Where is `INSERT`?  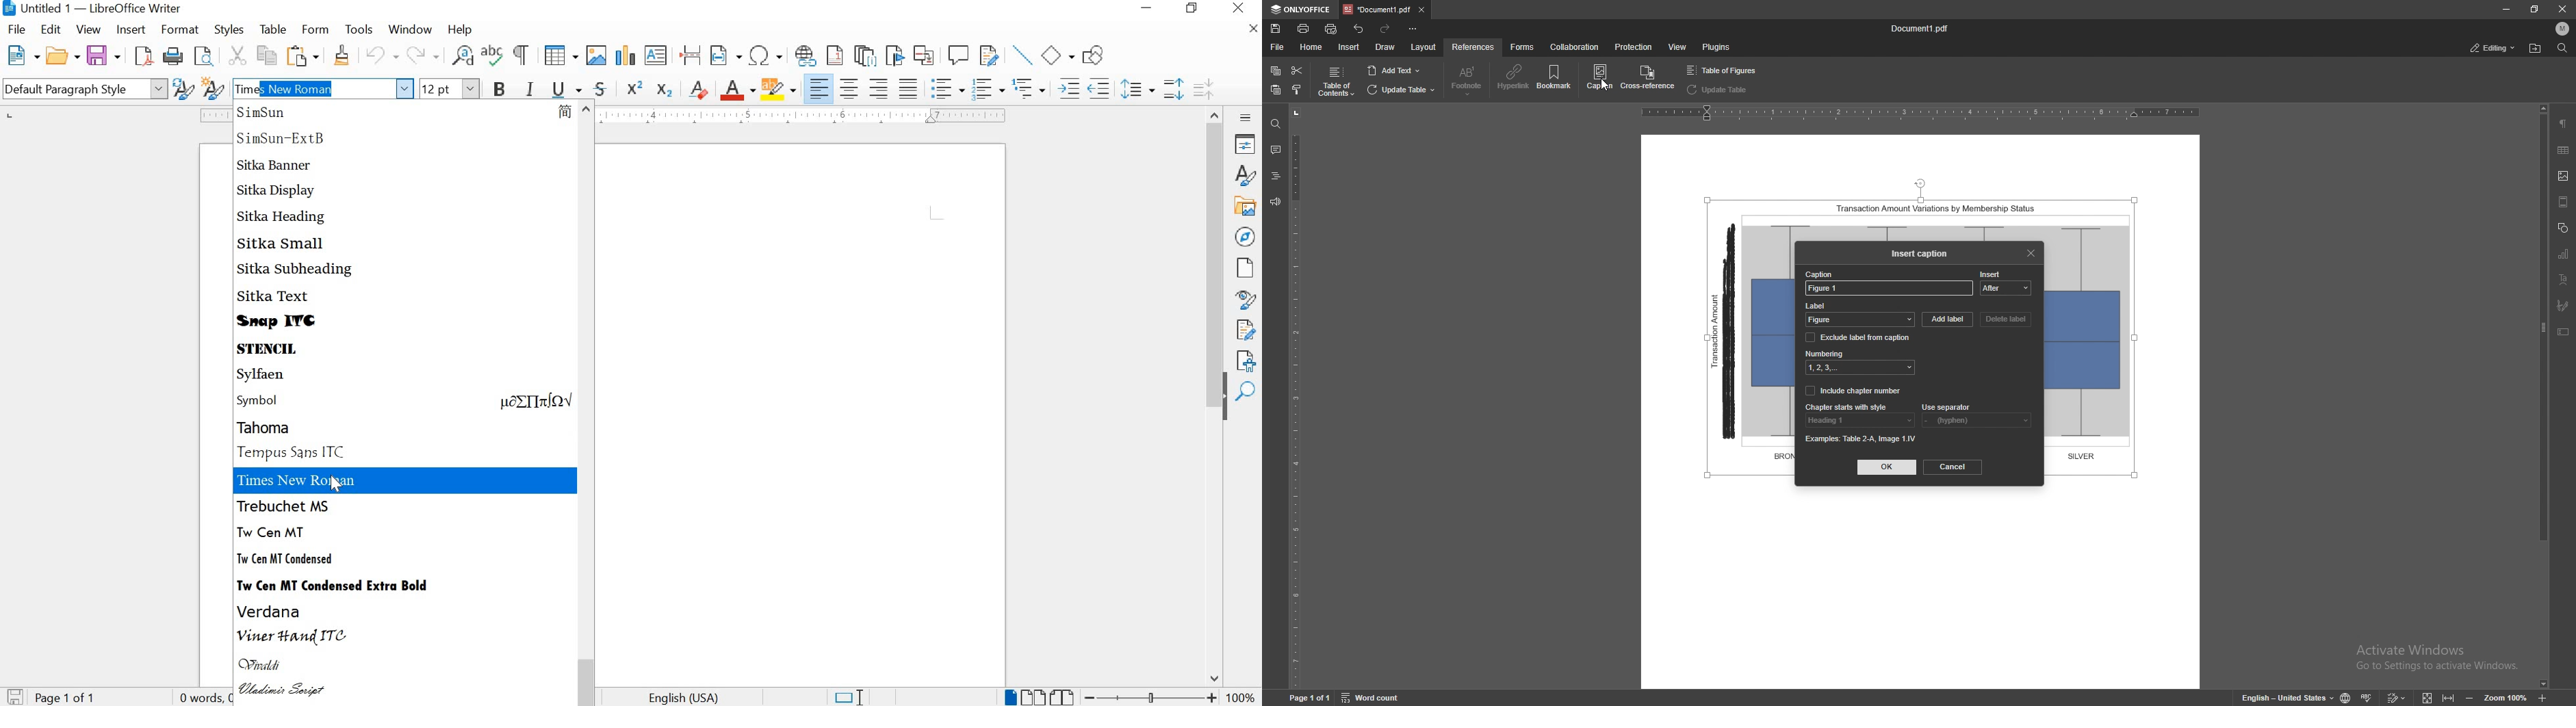
INSERT is located at coordinates (129, 30).